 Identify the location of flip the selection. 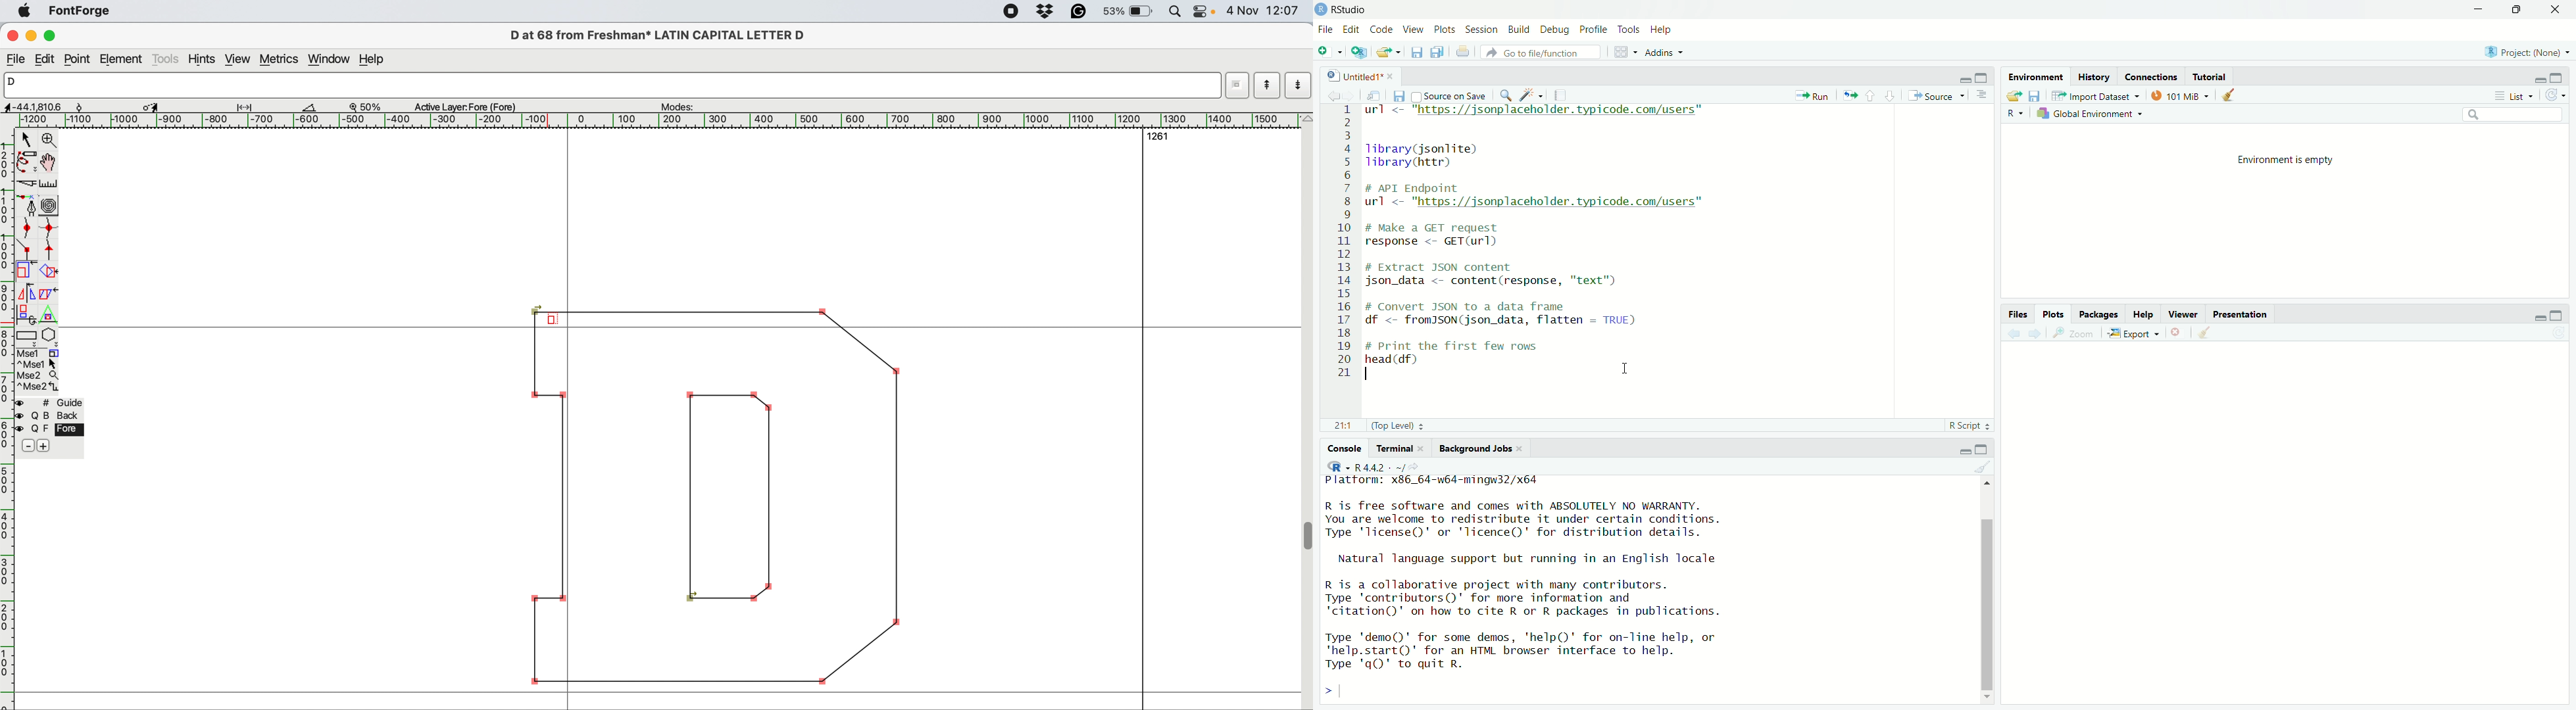
(27, 294).